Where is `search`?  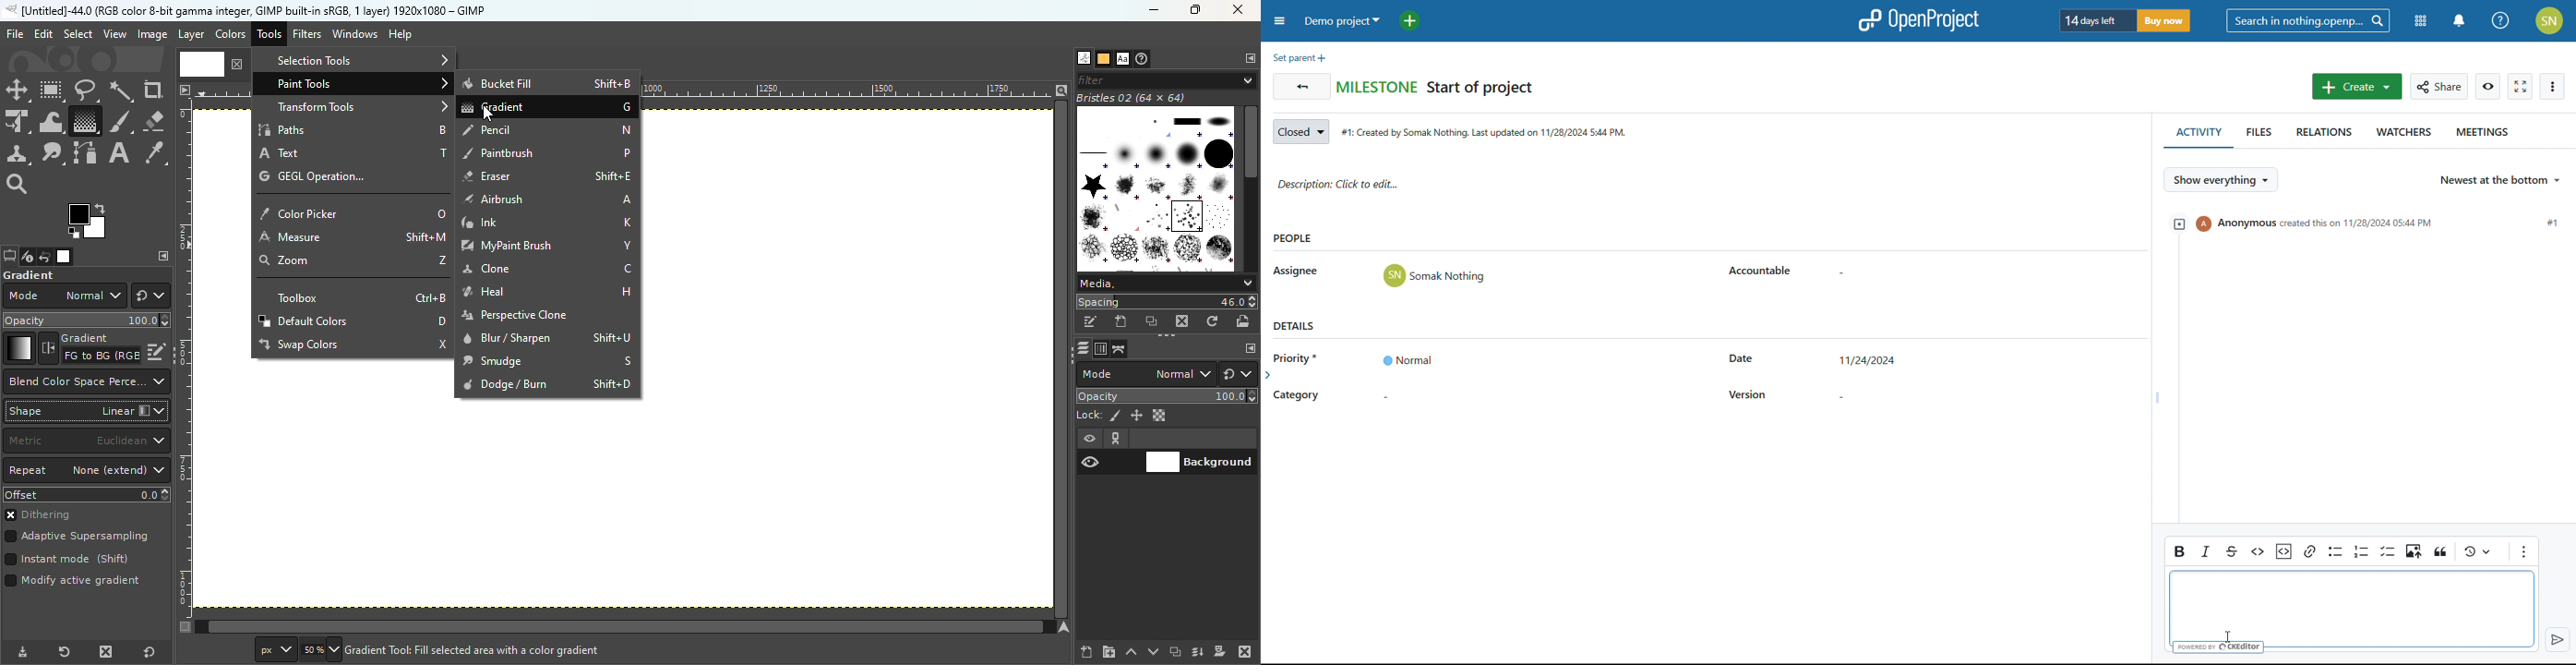 search is located at coordinates (2308, 21).